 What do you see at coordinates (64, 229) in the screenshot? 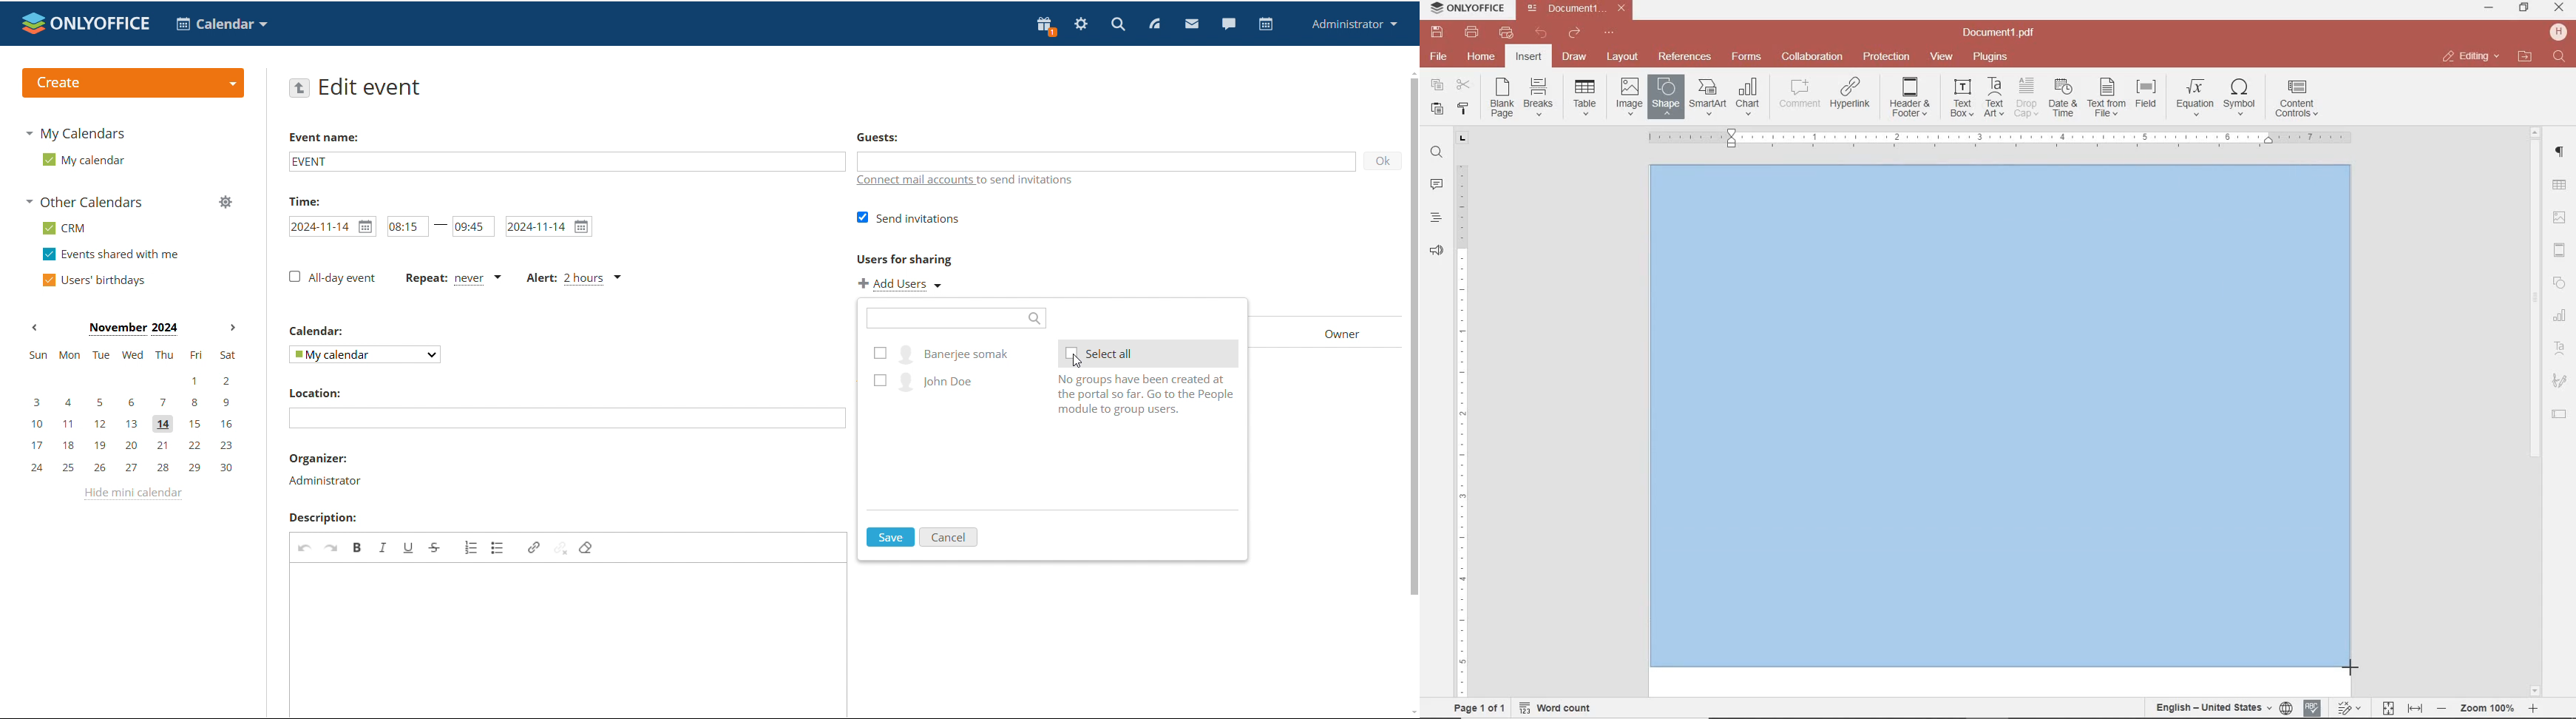
I see `crm` at bounding box center [64, 229].